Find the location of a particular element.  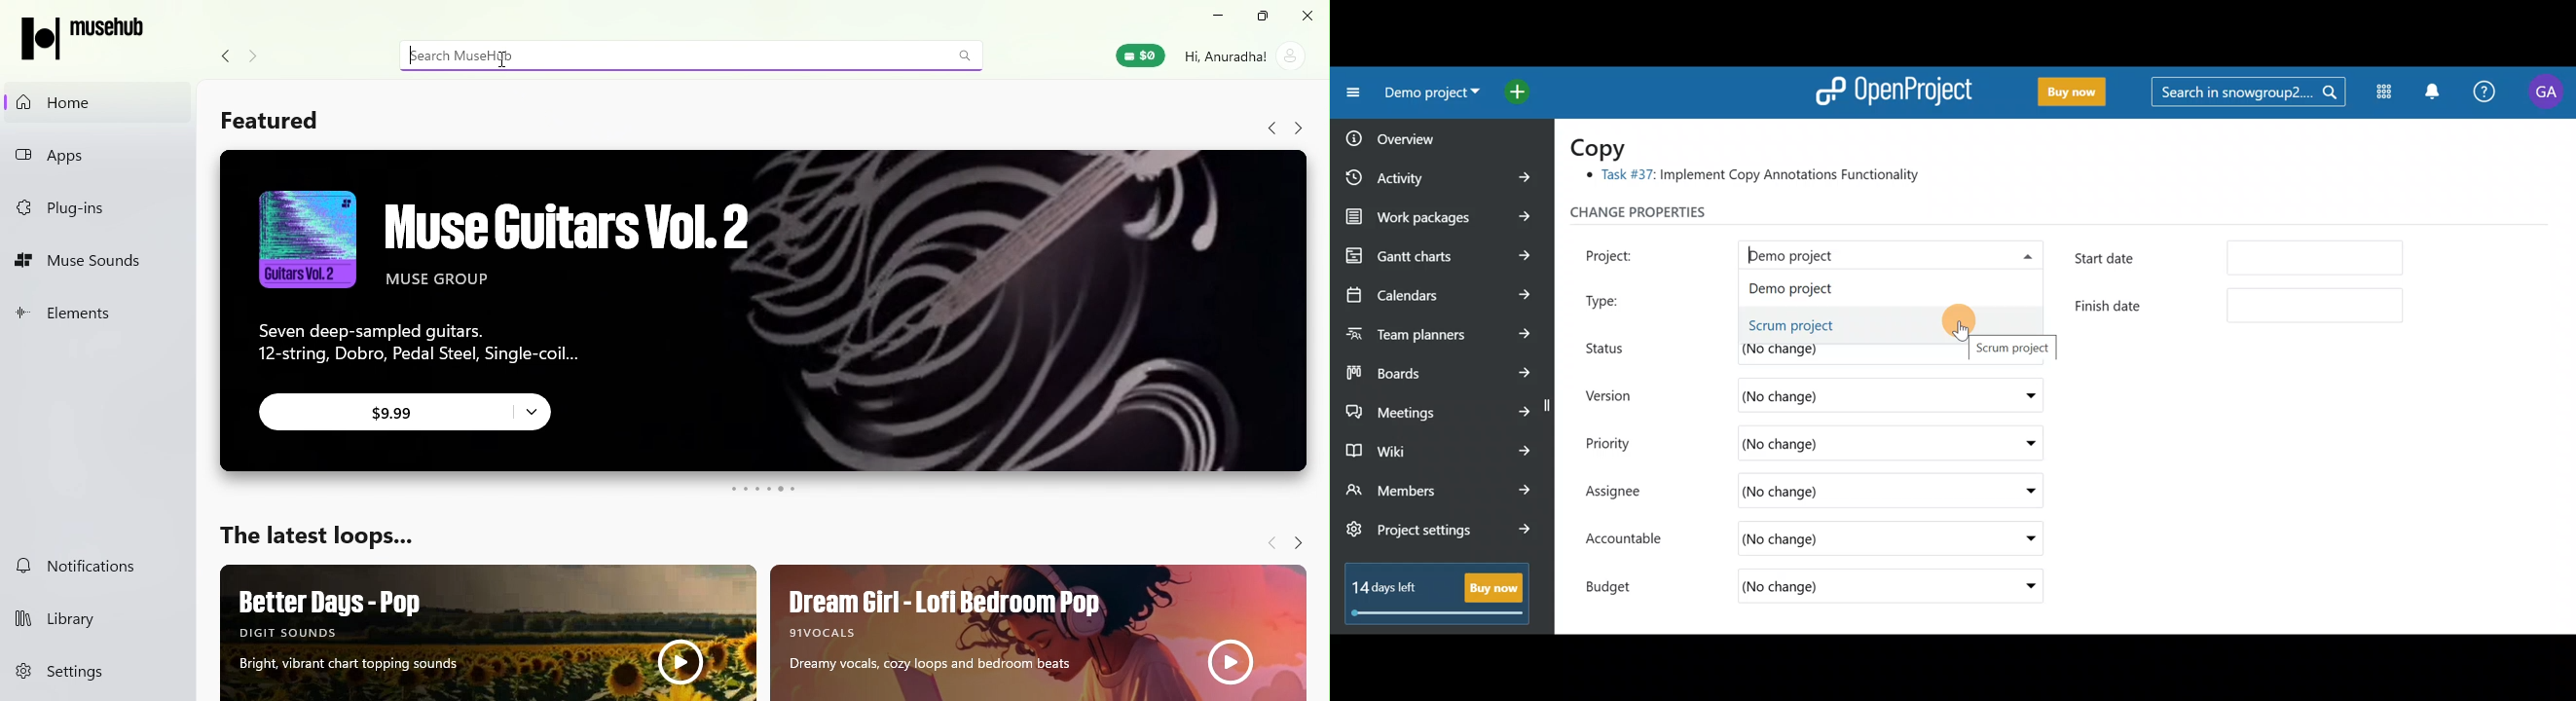

Apps is located at coordinates (95, 156).